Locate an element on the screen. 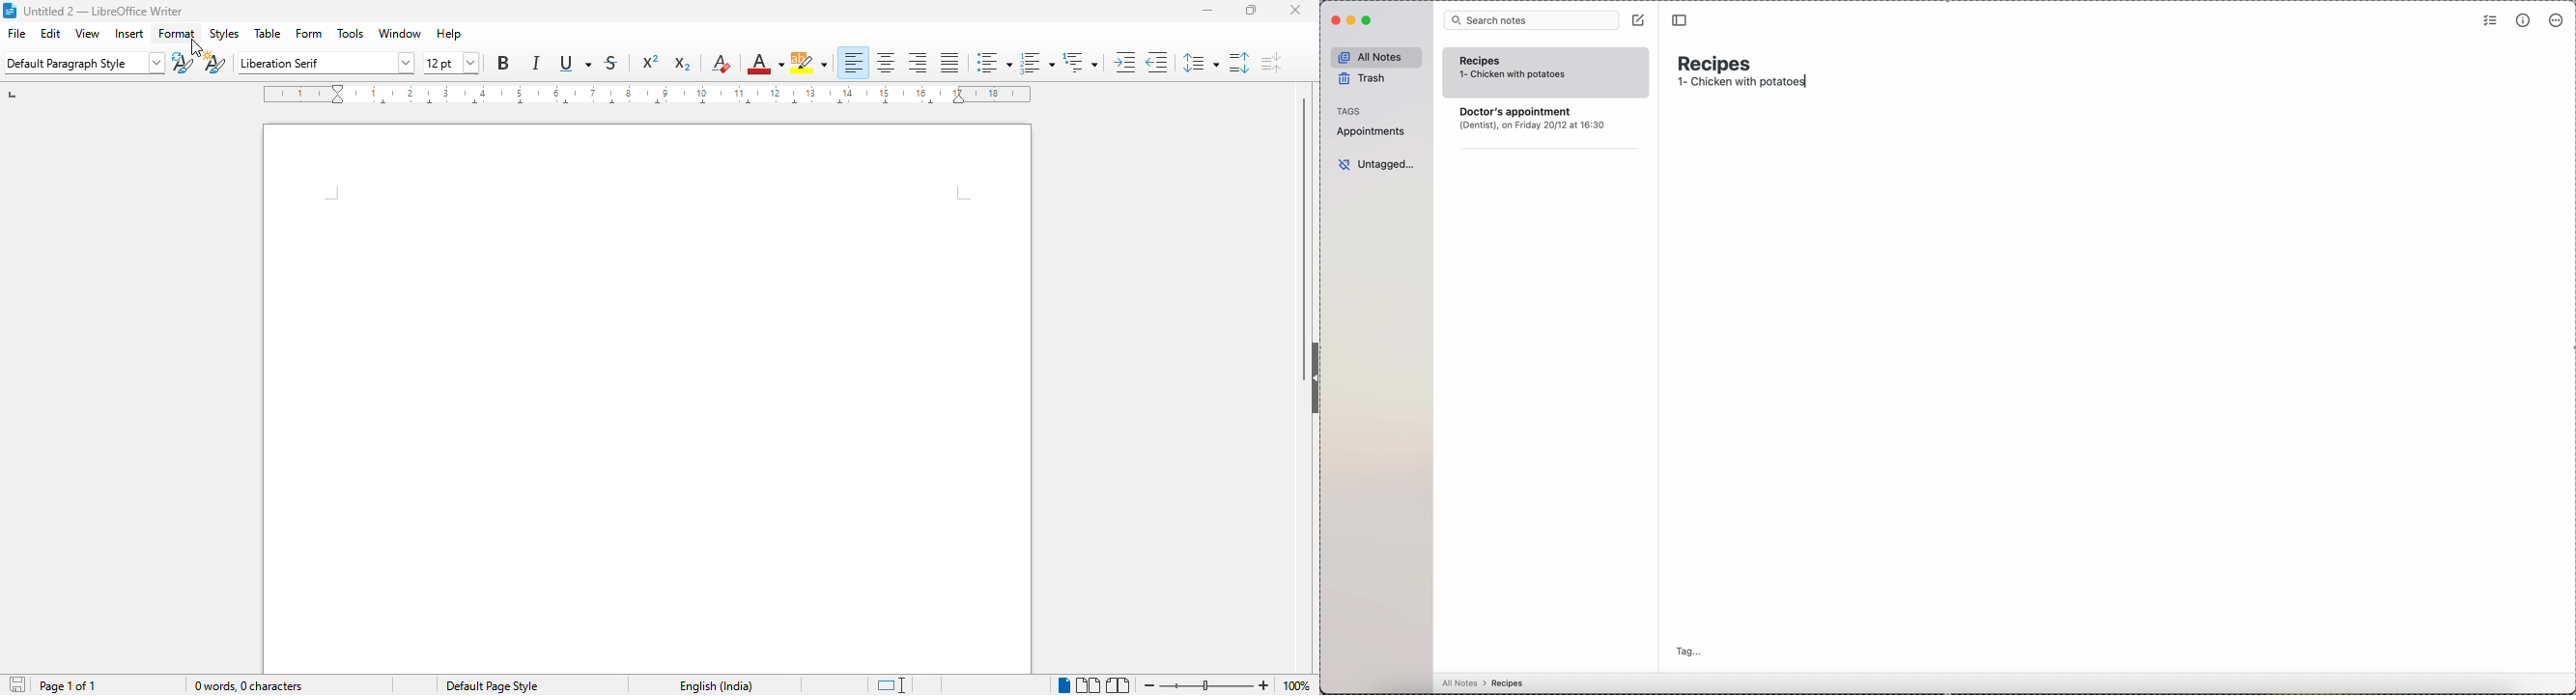 This screenshot has height=700, width=2576. set paragraph style is located at coordinates (84, 64).